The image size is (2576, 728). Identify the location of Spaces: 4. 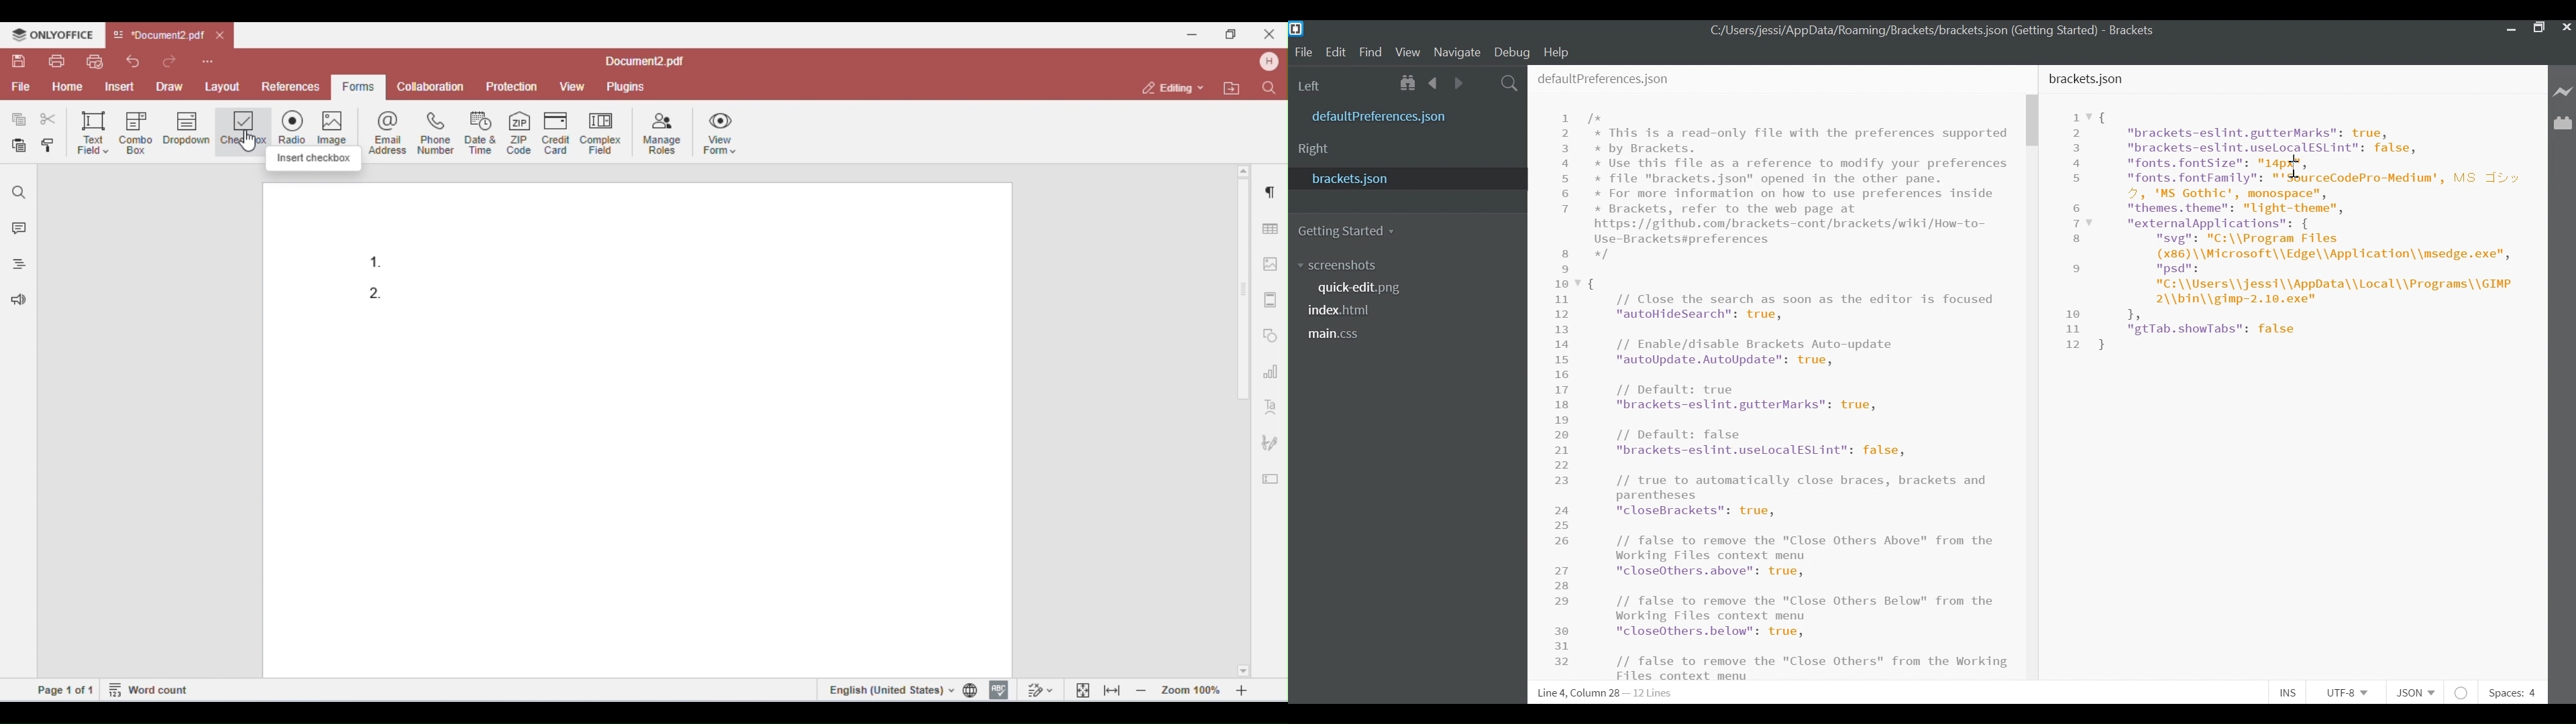
(2517, 689).